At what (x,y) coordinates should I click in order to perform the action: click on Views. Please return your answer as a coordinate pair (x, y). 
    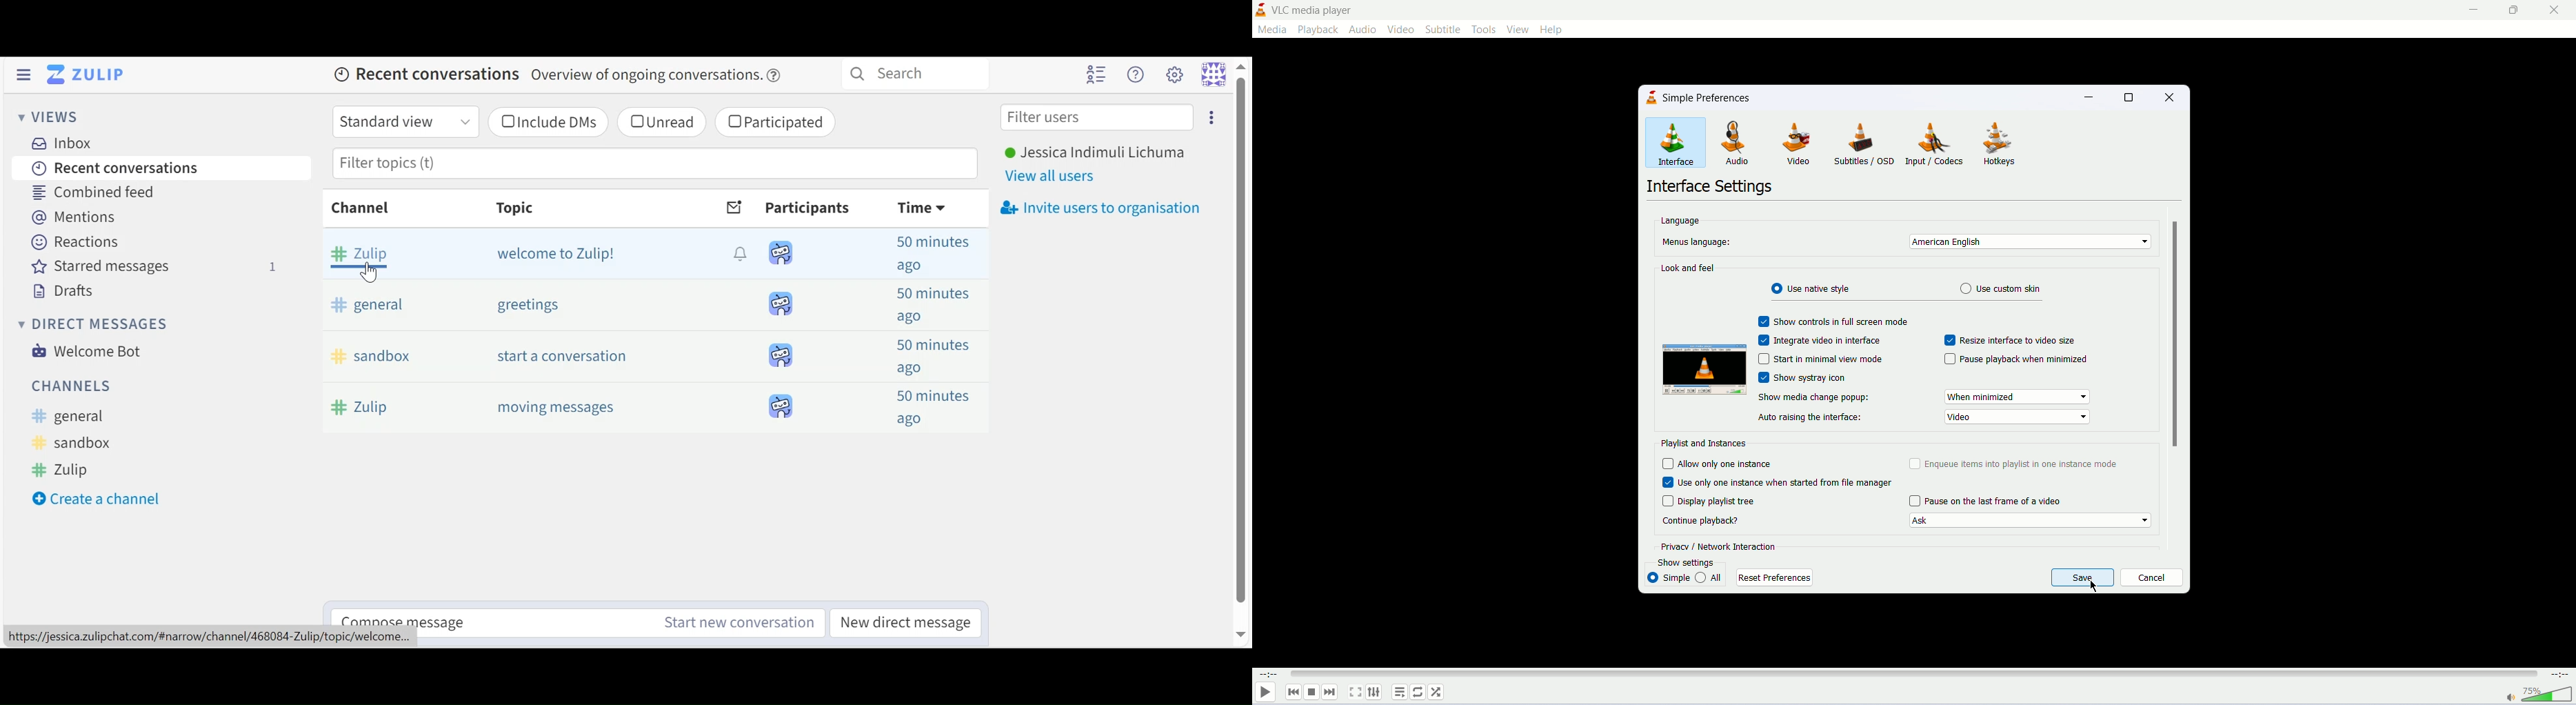
    Looking at the image, I should click on (48, 116).